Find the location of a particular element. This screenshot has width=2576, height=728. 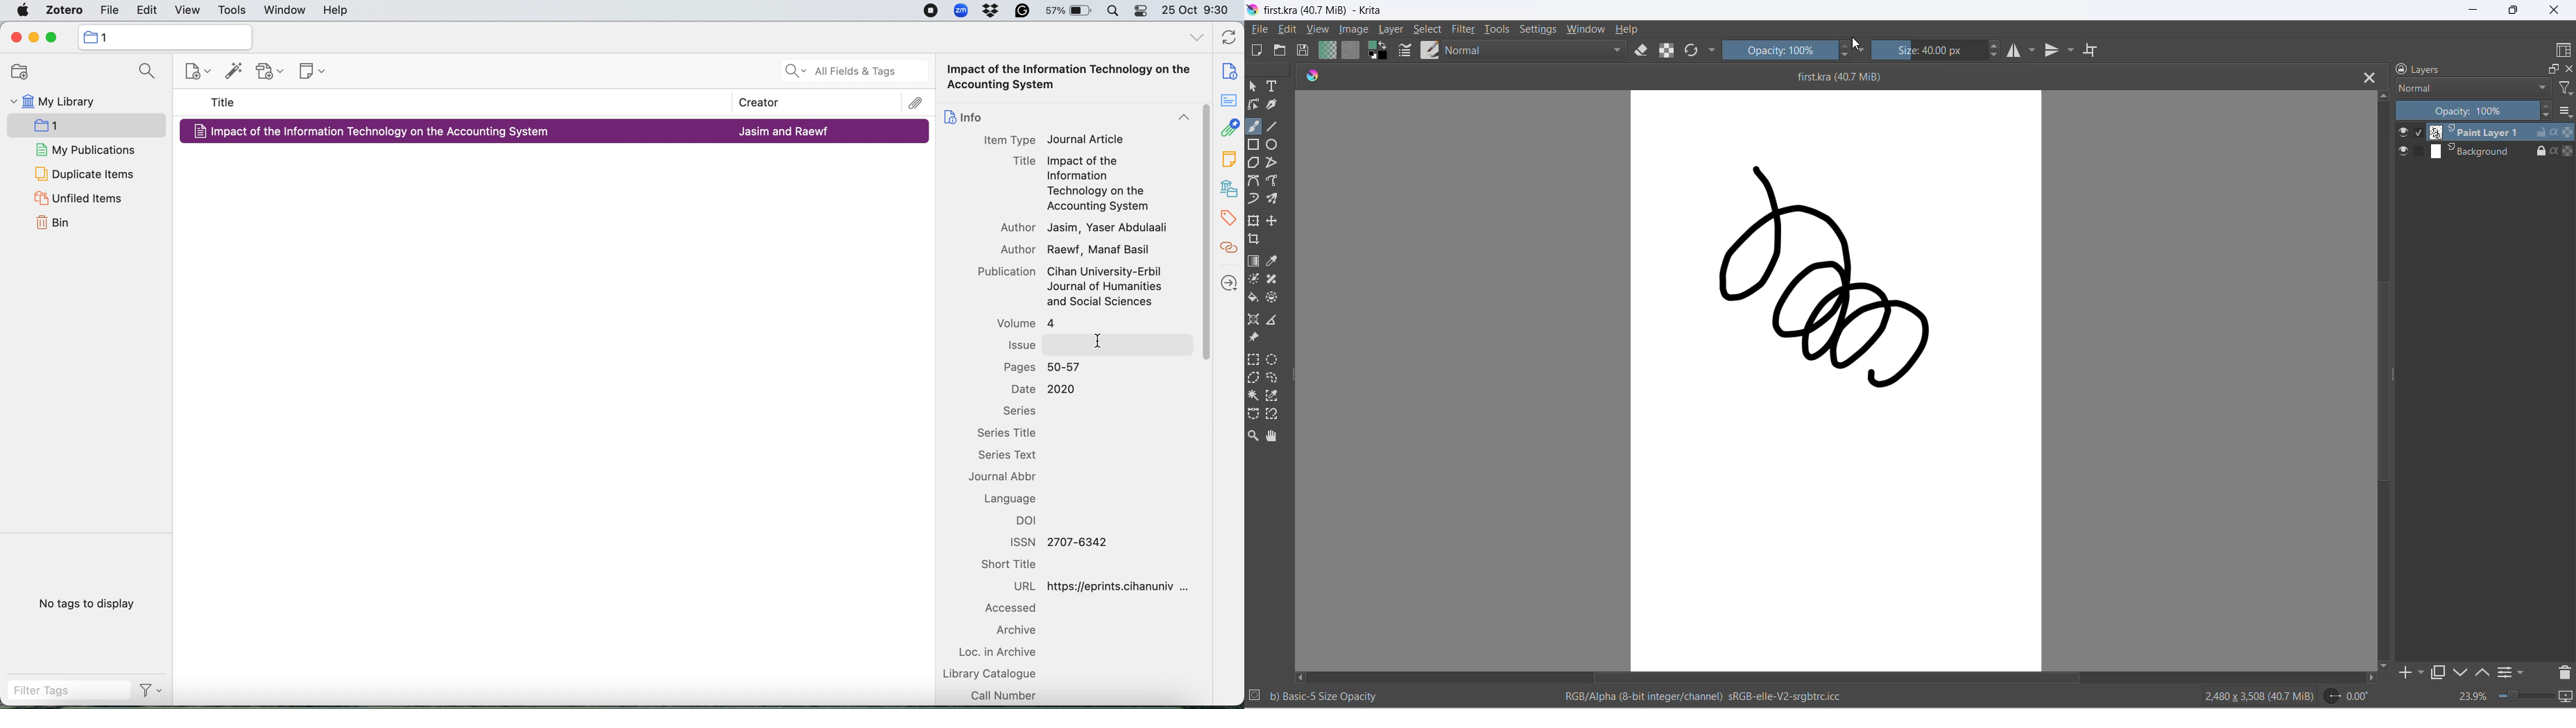

abstract is located at coordinates (1231, 104).